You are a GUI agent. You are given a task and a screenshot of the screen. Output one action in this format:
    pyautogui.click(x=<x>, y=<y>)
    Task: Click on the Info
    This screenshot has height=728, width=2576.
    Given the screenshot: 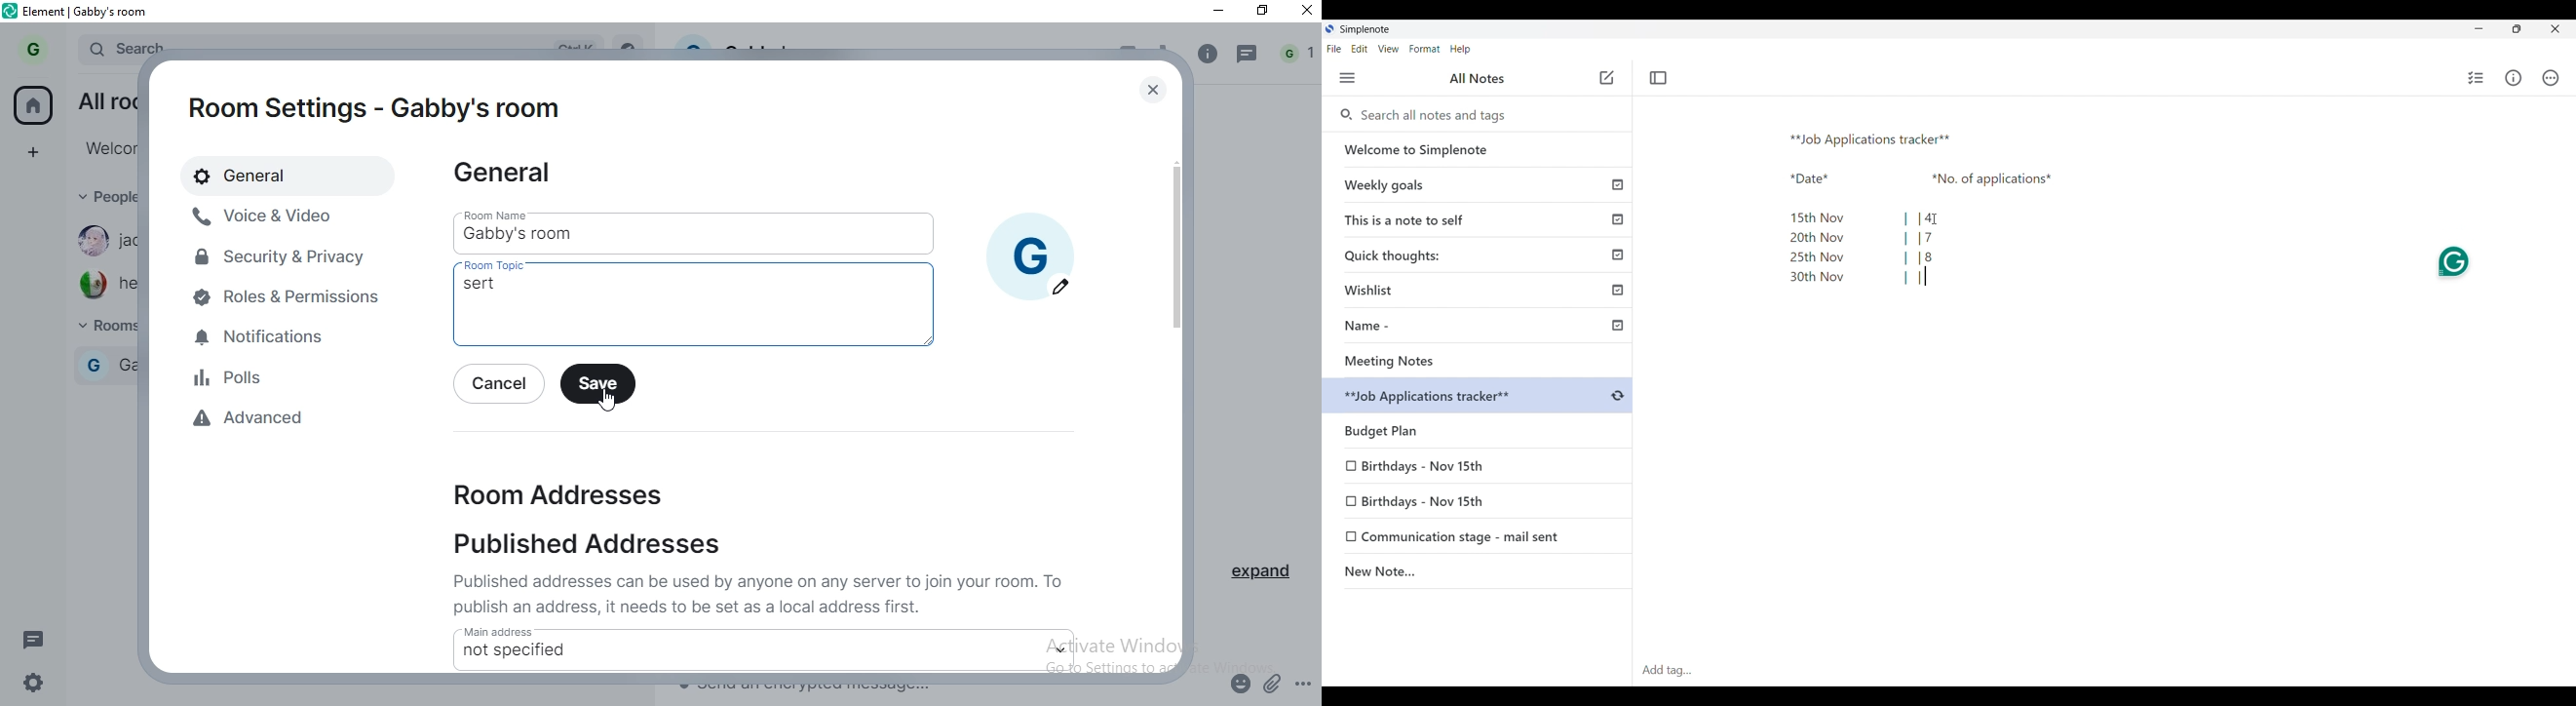 What is the action you would take?
    pyautogui.click(x=2514, y=78)
    